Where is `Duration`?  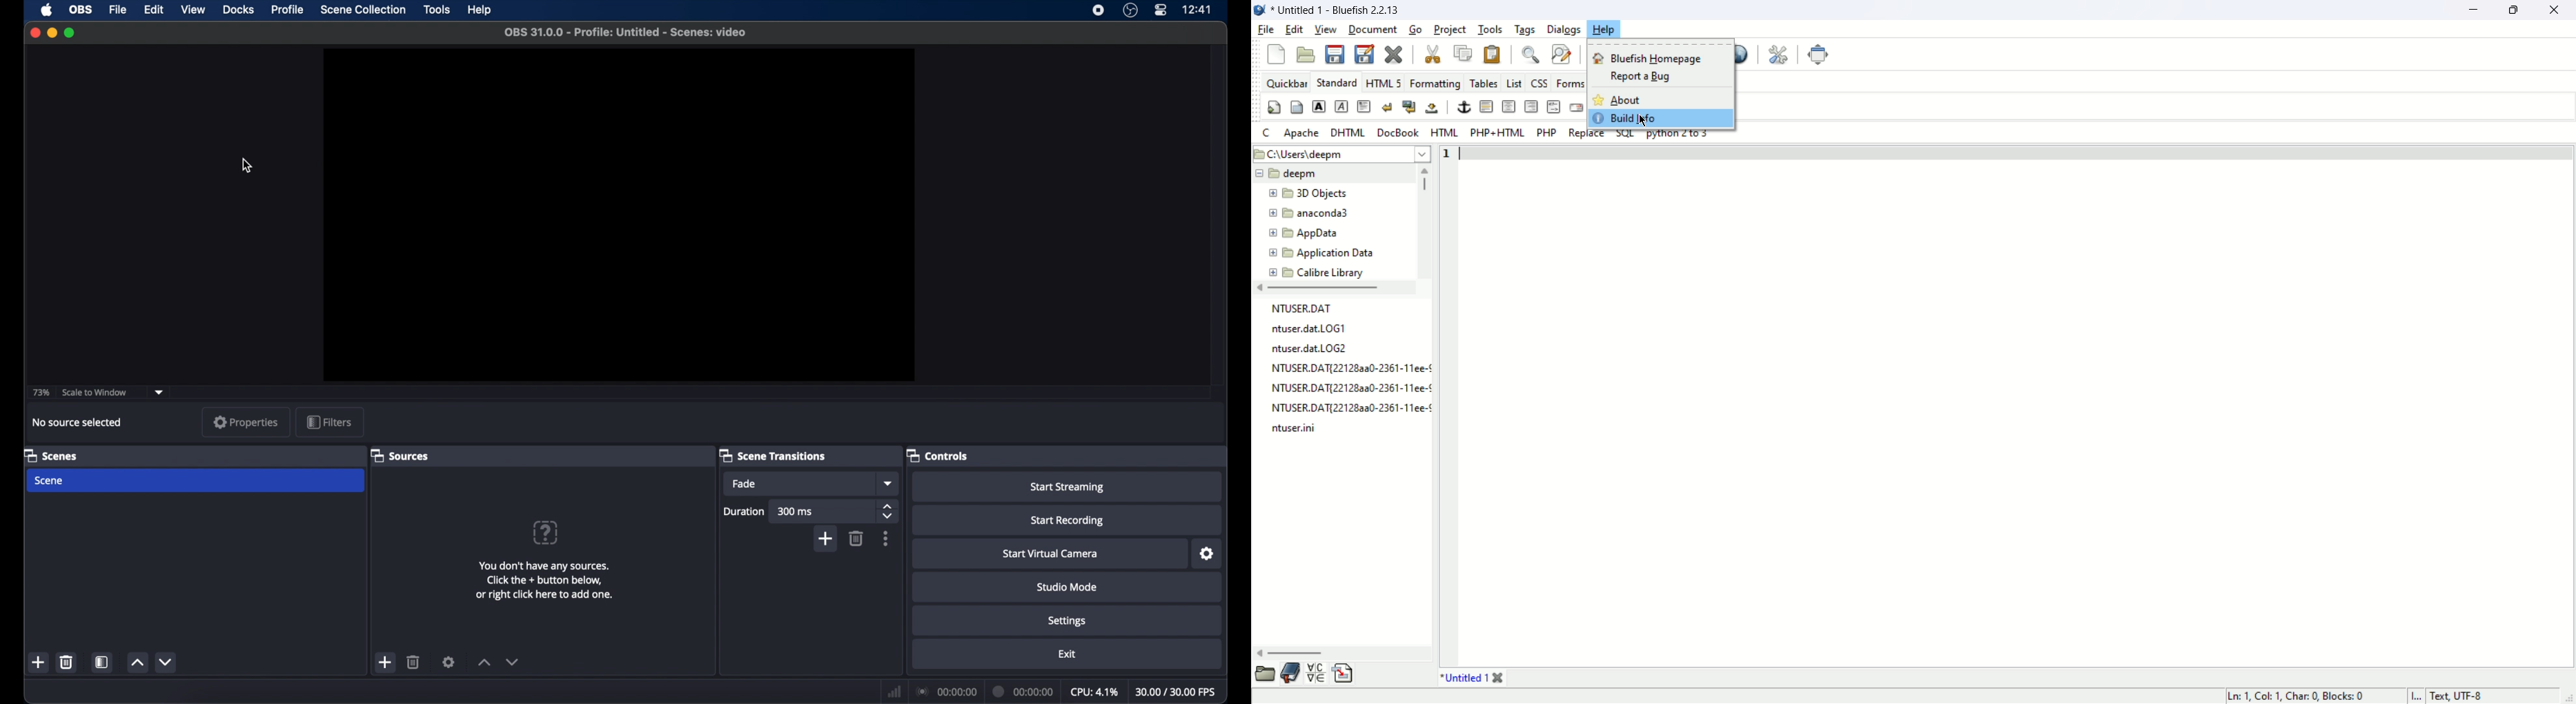 Duration is located at coordinates (743, 512).